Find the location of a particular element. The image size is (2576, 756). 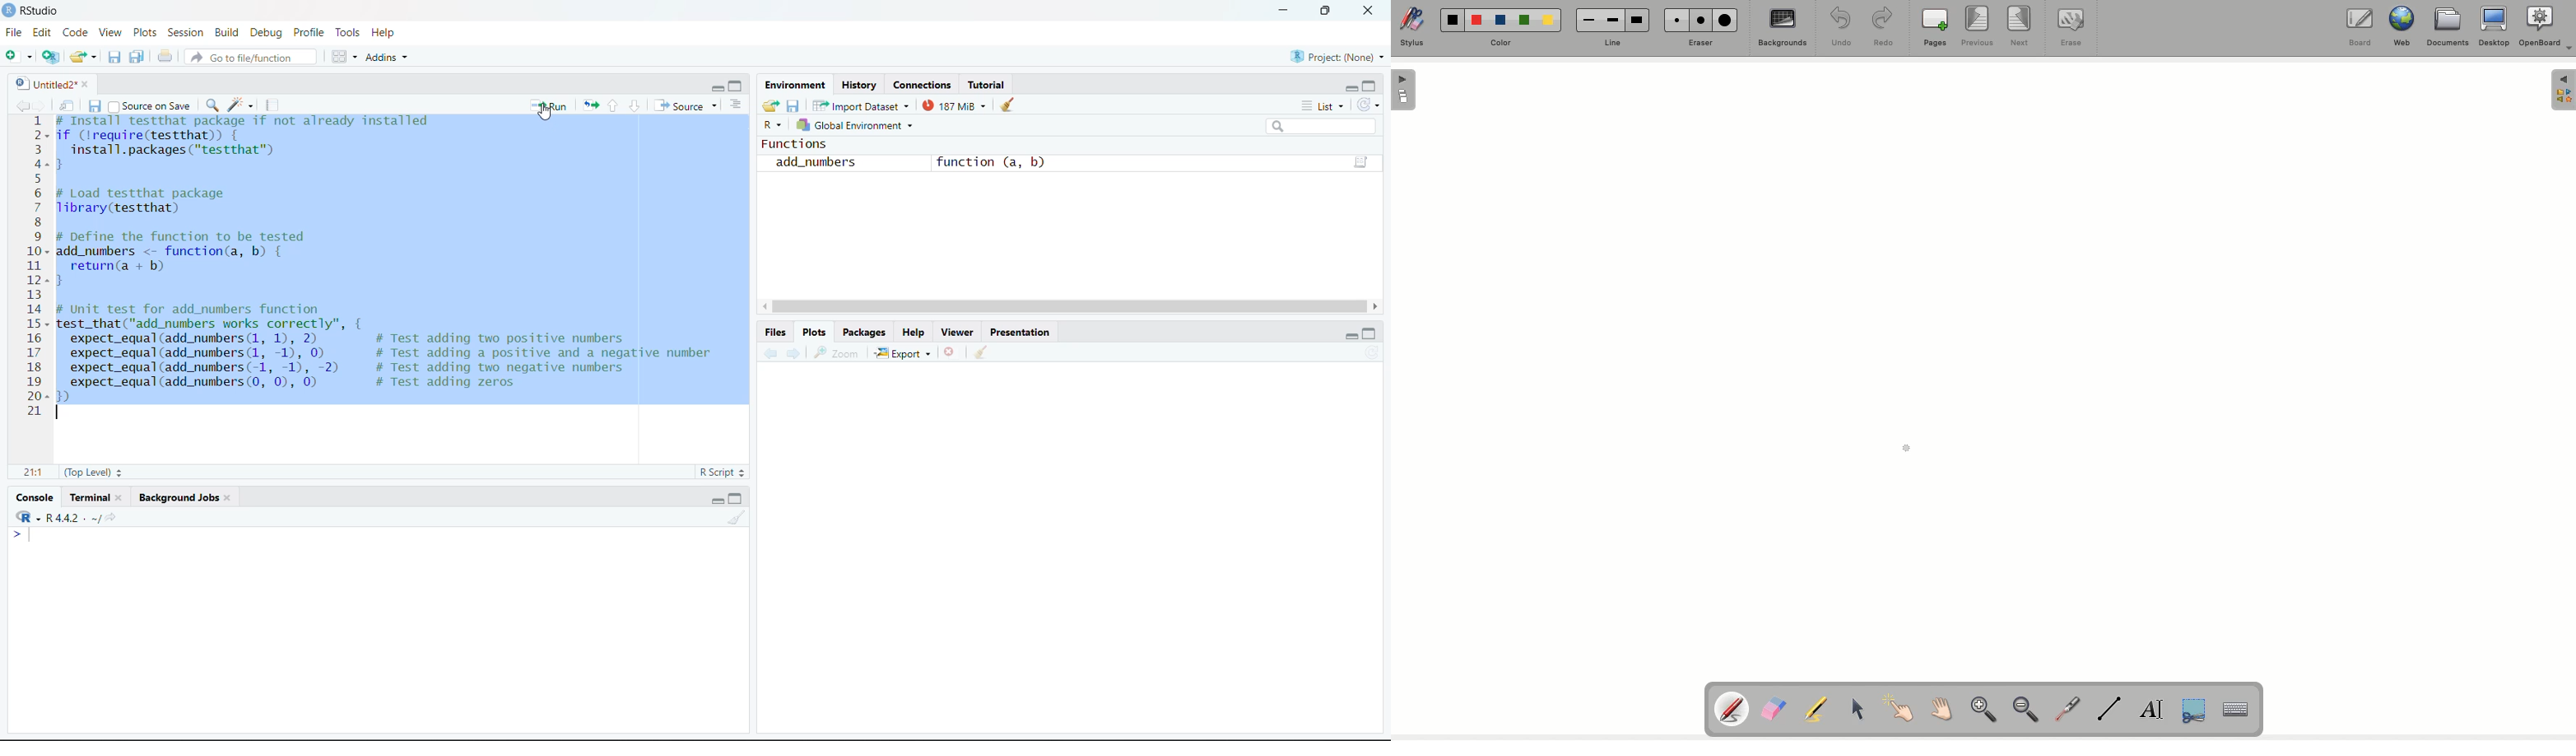

minimize is located at coordinates (1351, 88).